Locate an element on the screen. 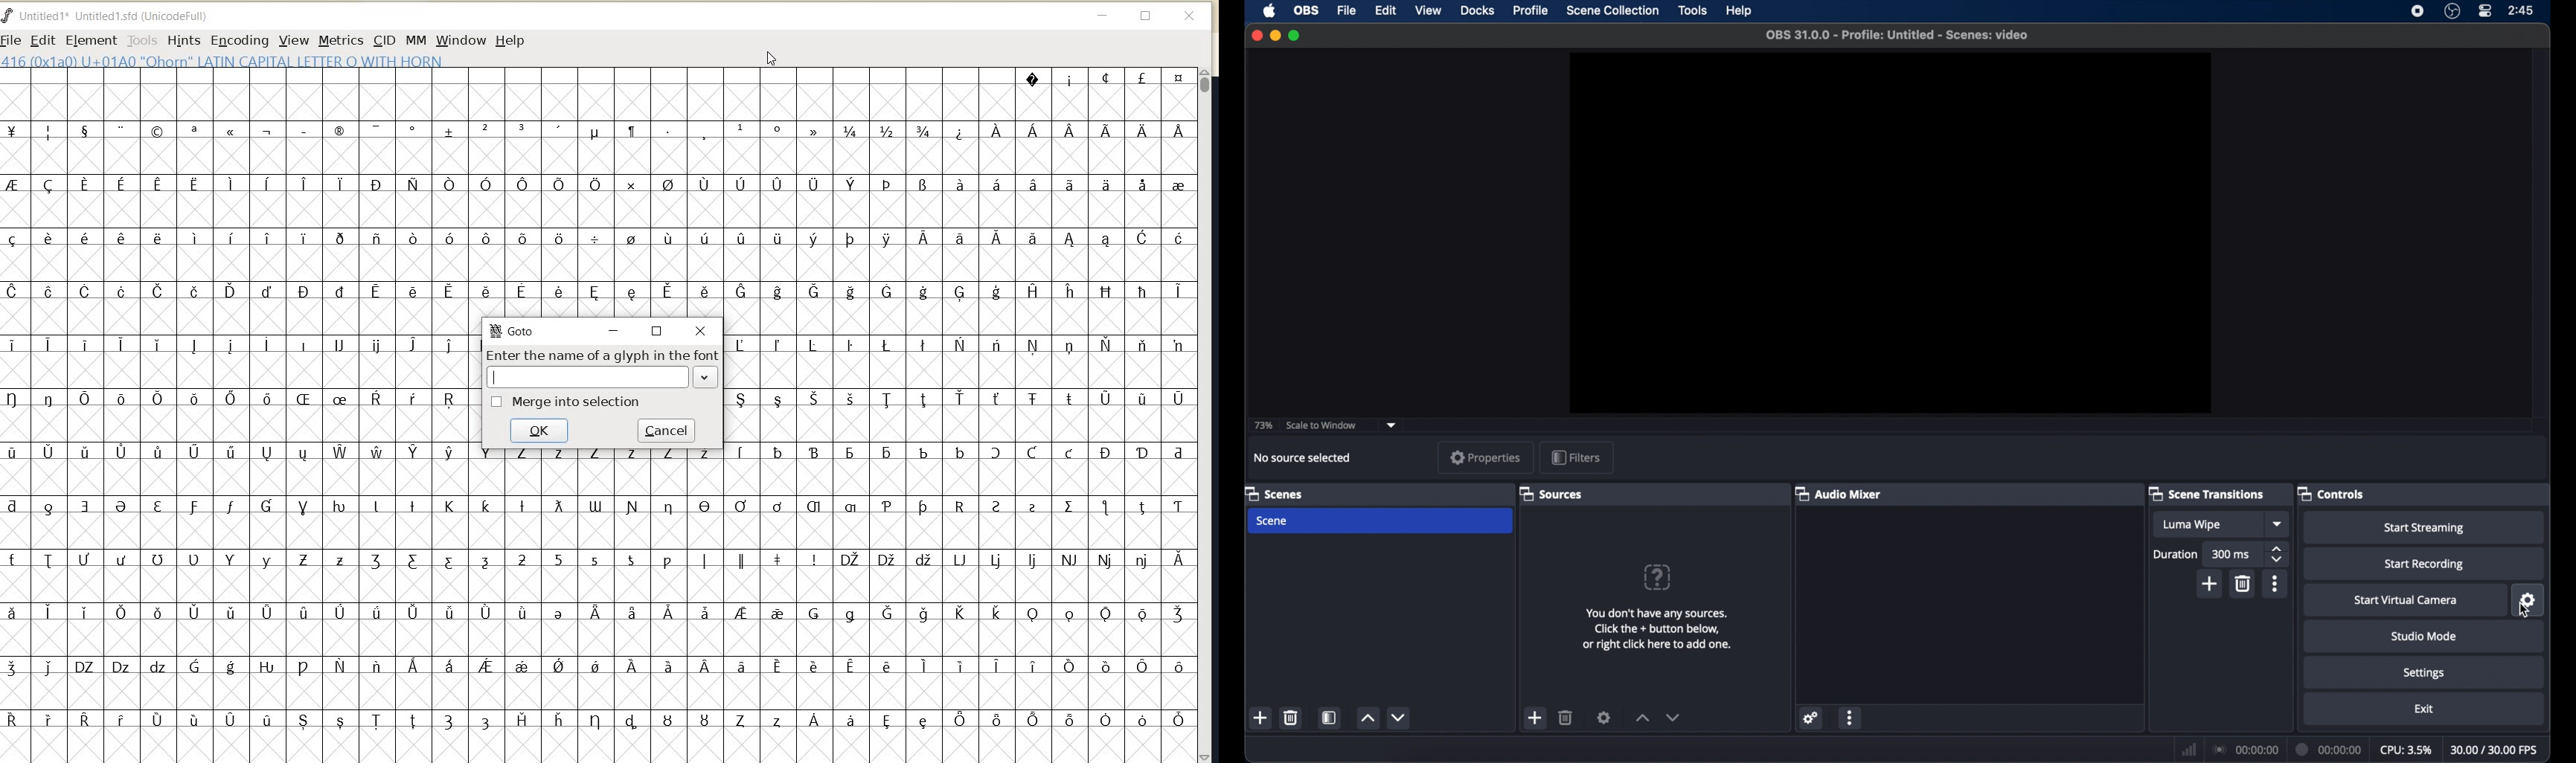 The image size is (2576, 784). add is located at coordinates (2210, 584).